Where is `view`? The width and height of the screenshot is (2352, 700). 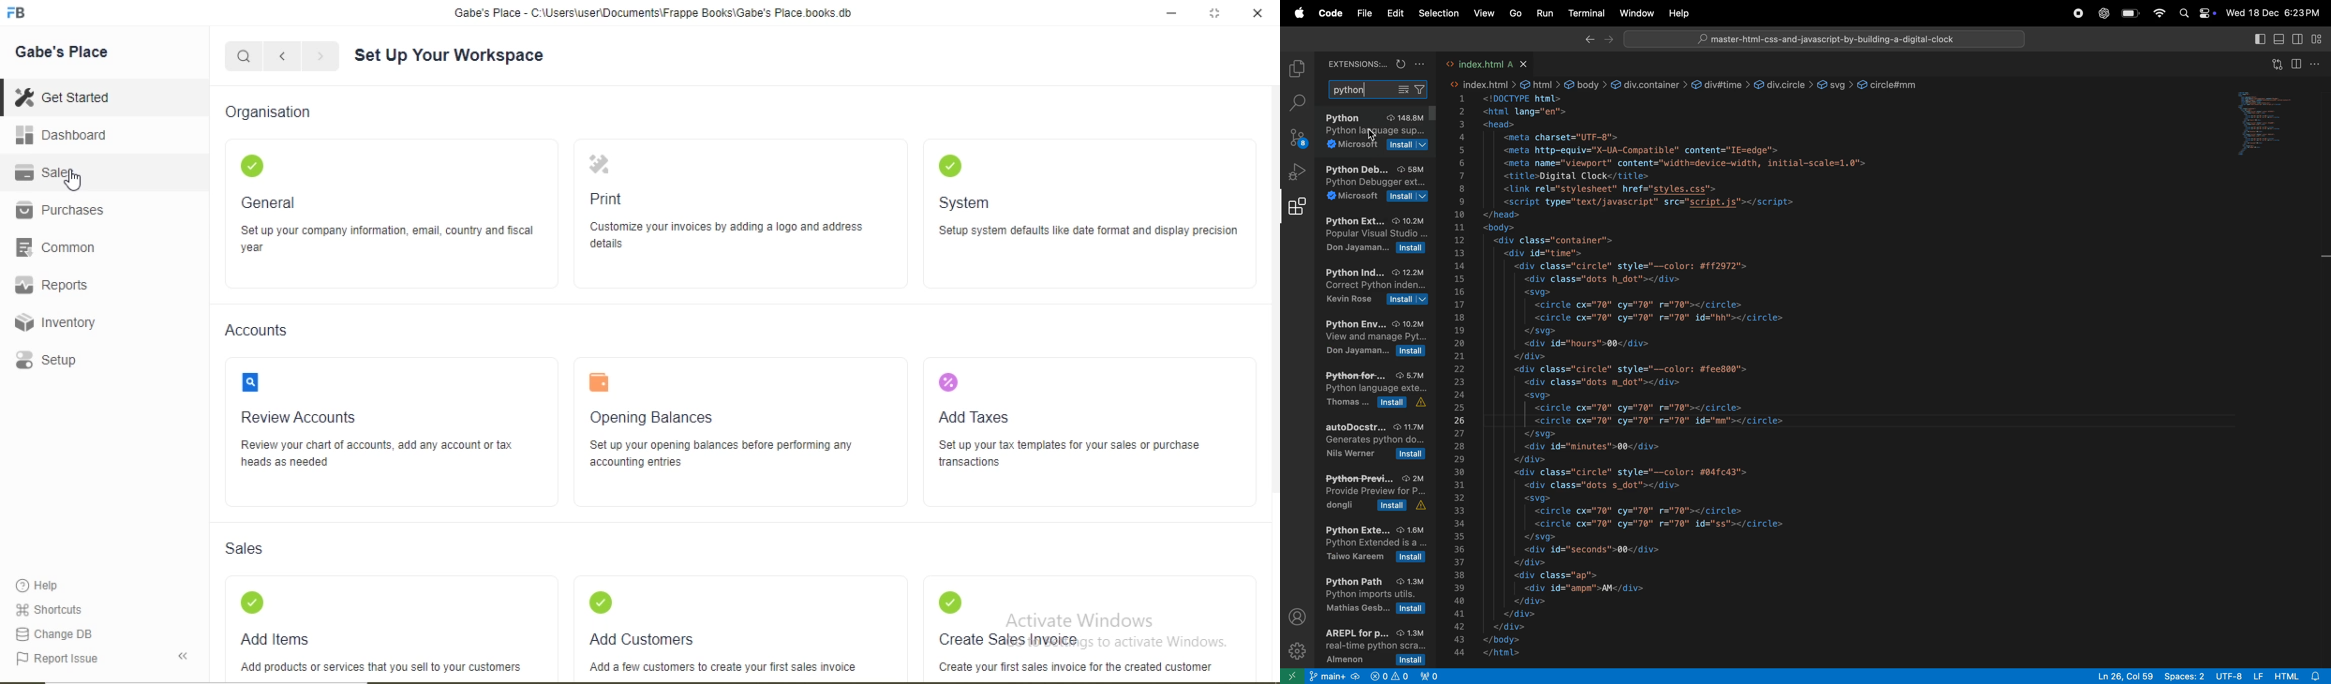 view is located at coordinates (1482, 14).